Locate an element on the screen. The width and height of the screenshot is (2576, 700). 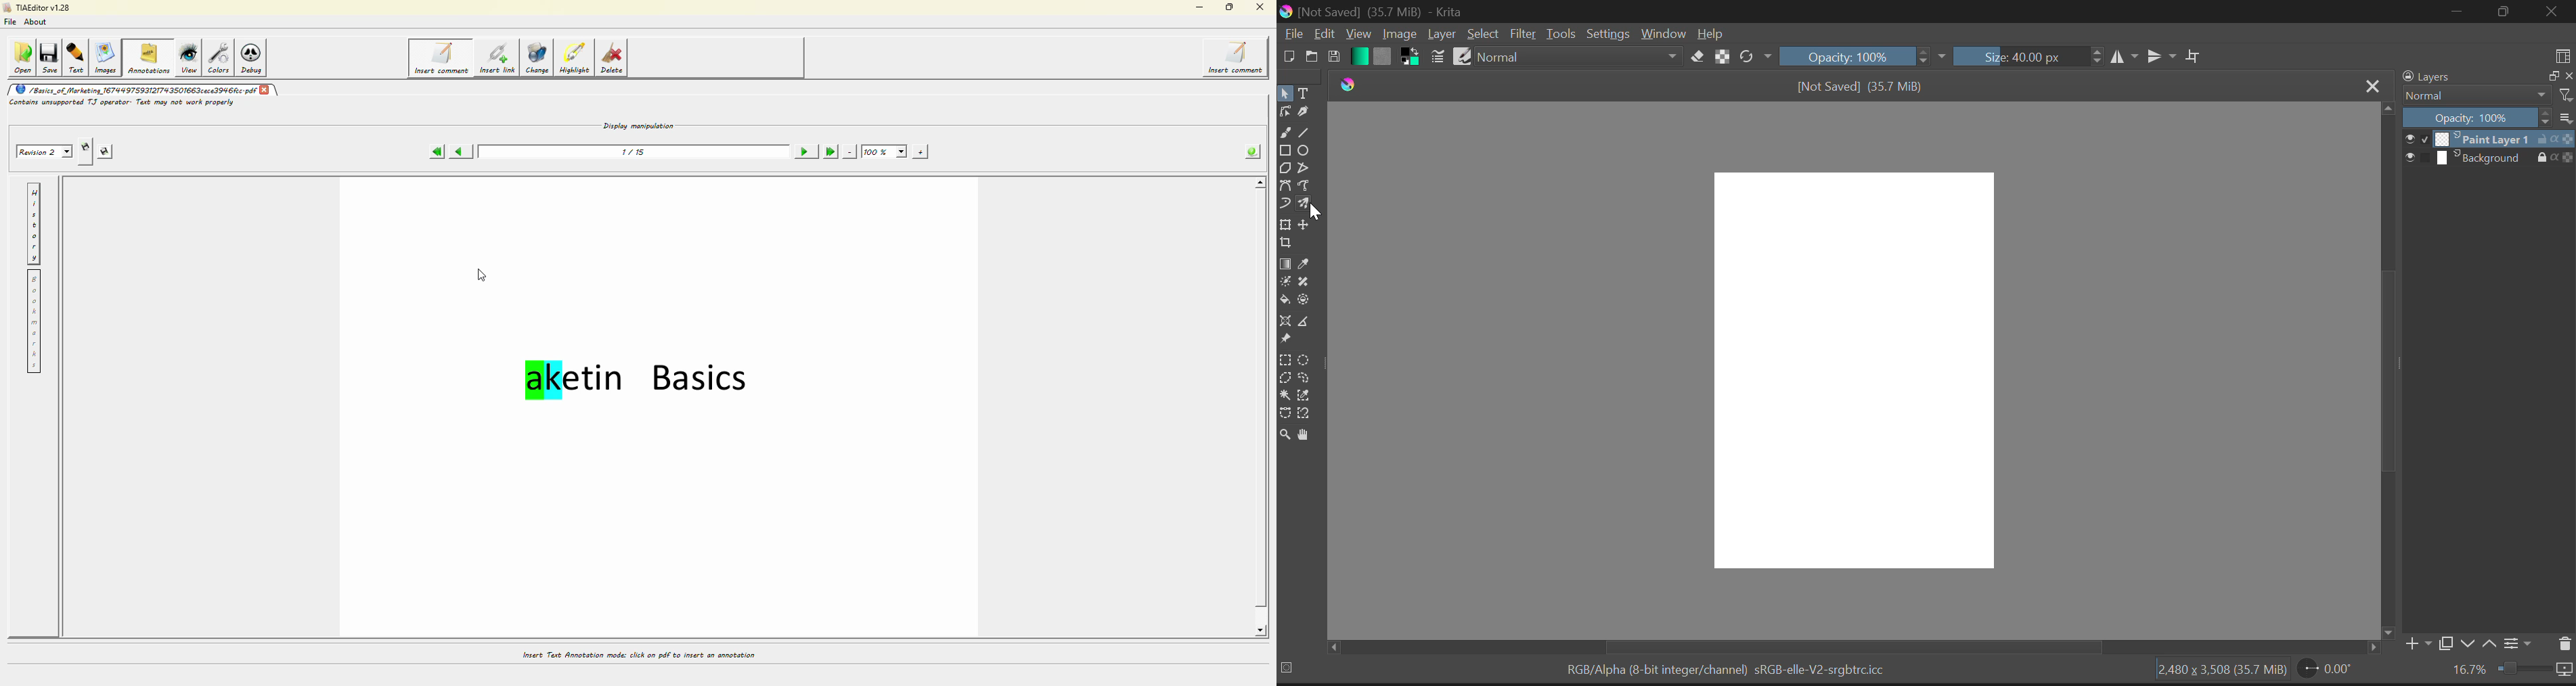
Brush Settings is located at coordinates (1438, 56).